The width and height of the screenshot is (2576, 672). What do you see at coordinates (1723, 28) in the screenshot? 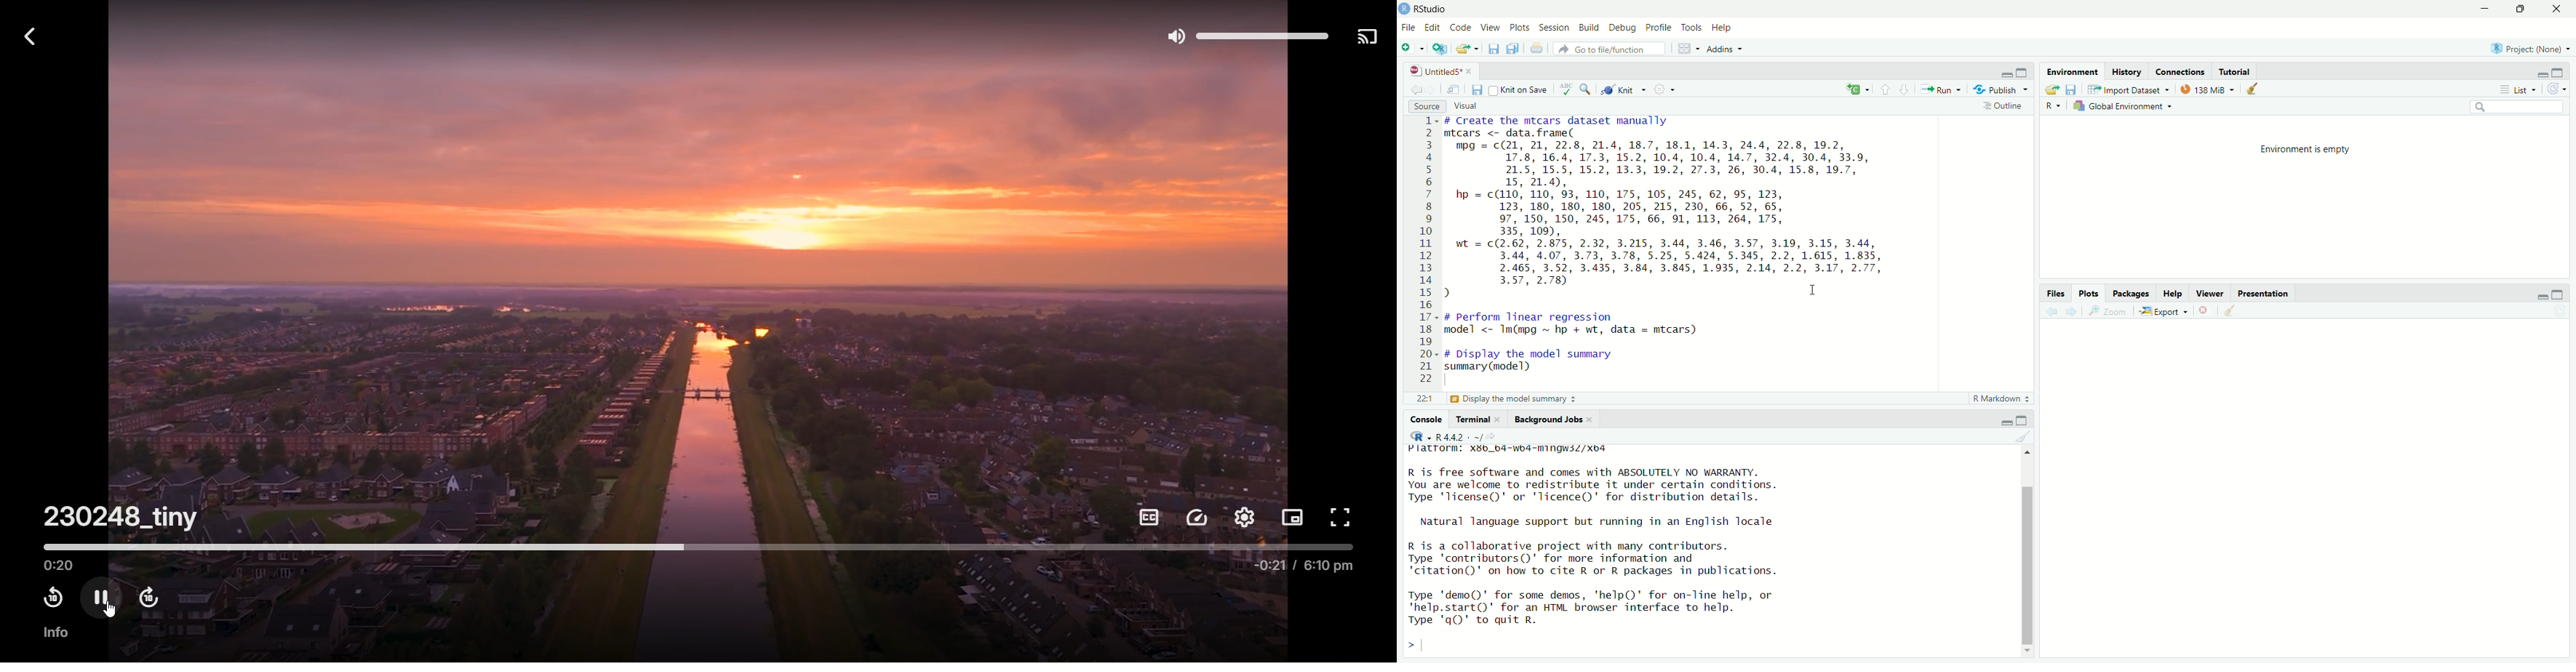
I see `help` at bounding box center [1723, 28].